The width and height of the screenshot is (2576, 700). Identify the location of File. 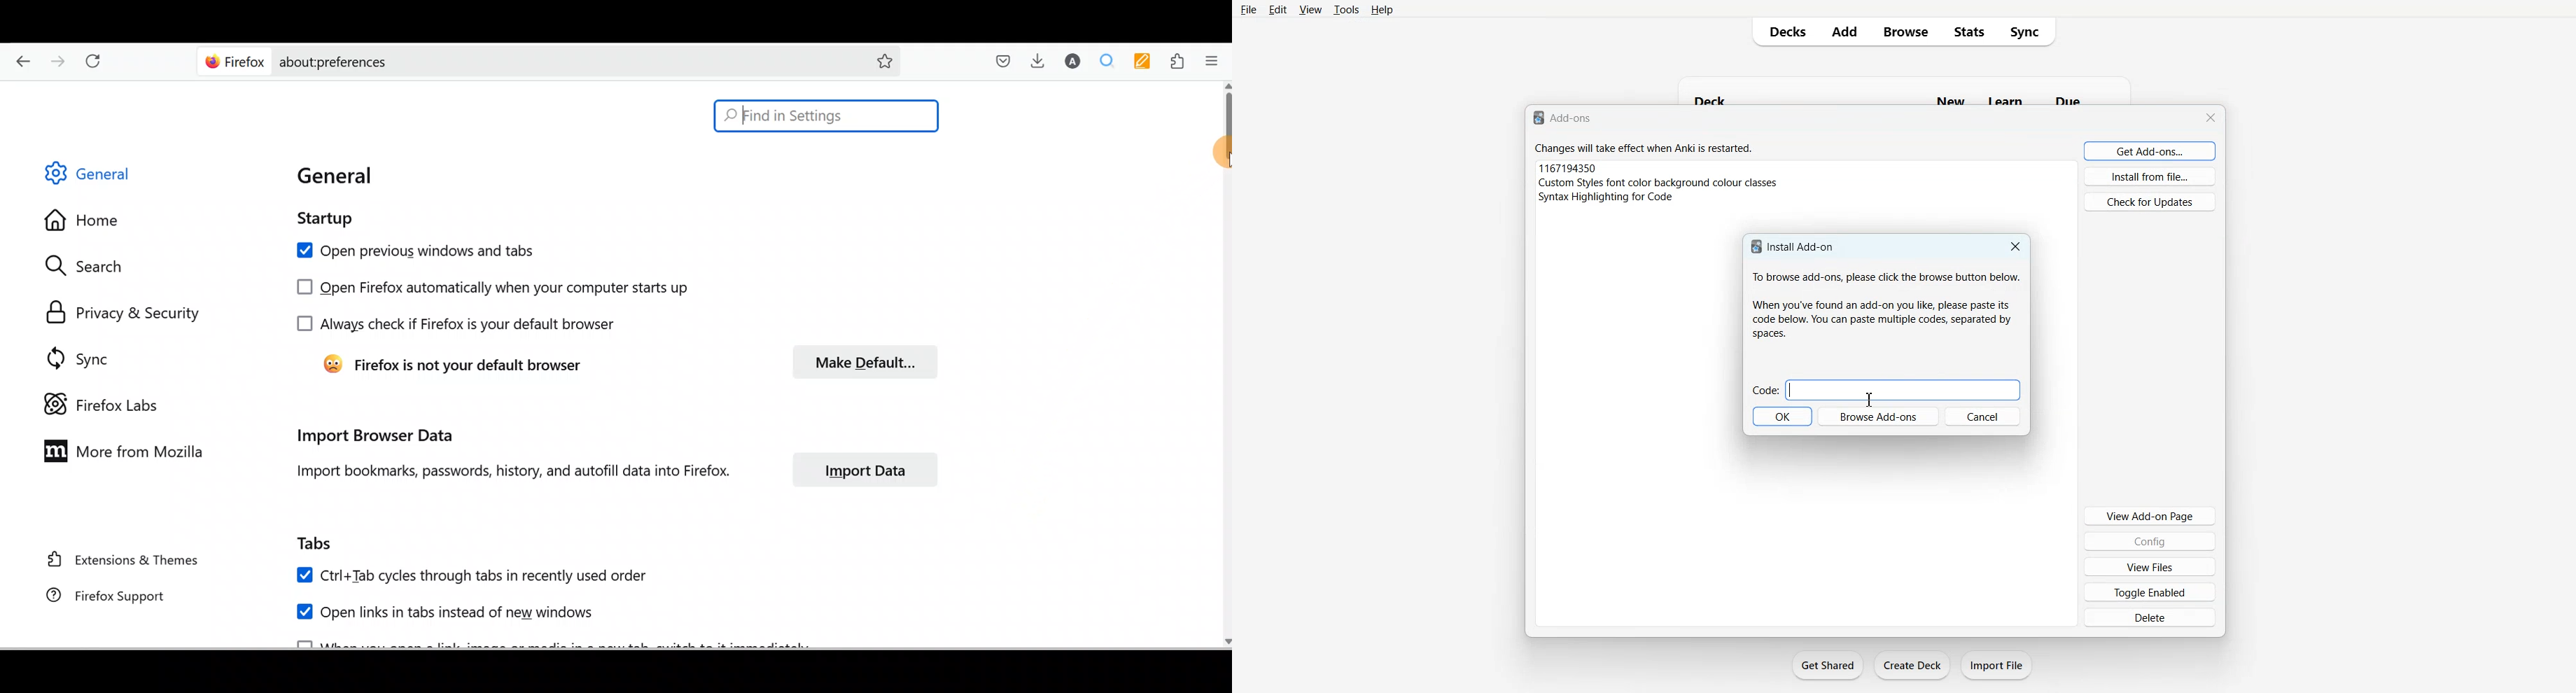
(1249, 9).